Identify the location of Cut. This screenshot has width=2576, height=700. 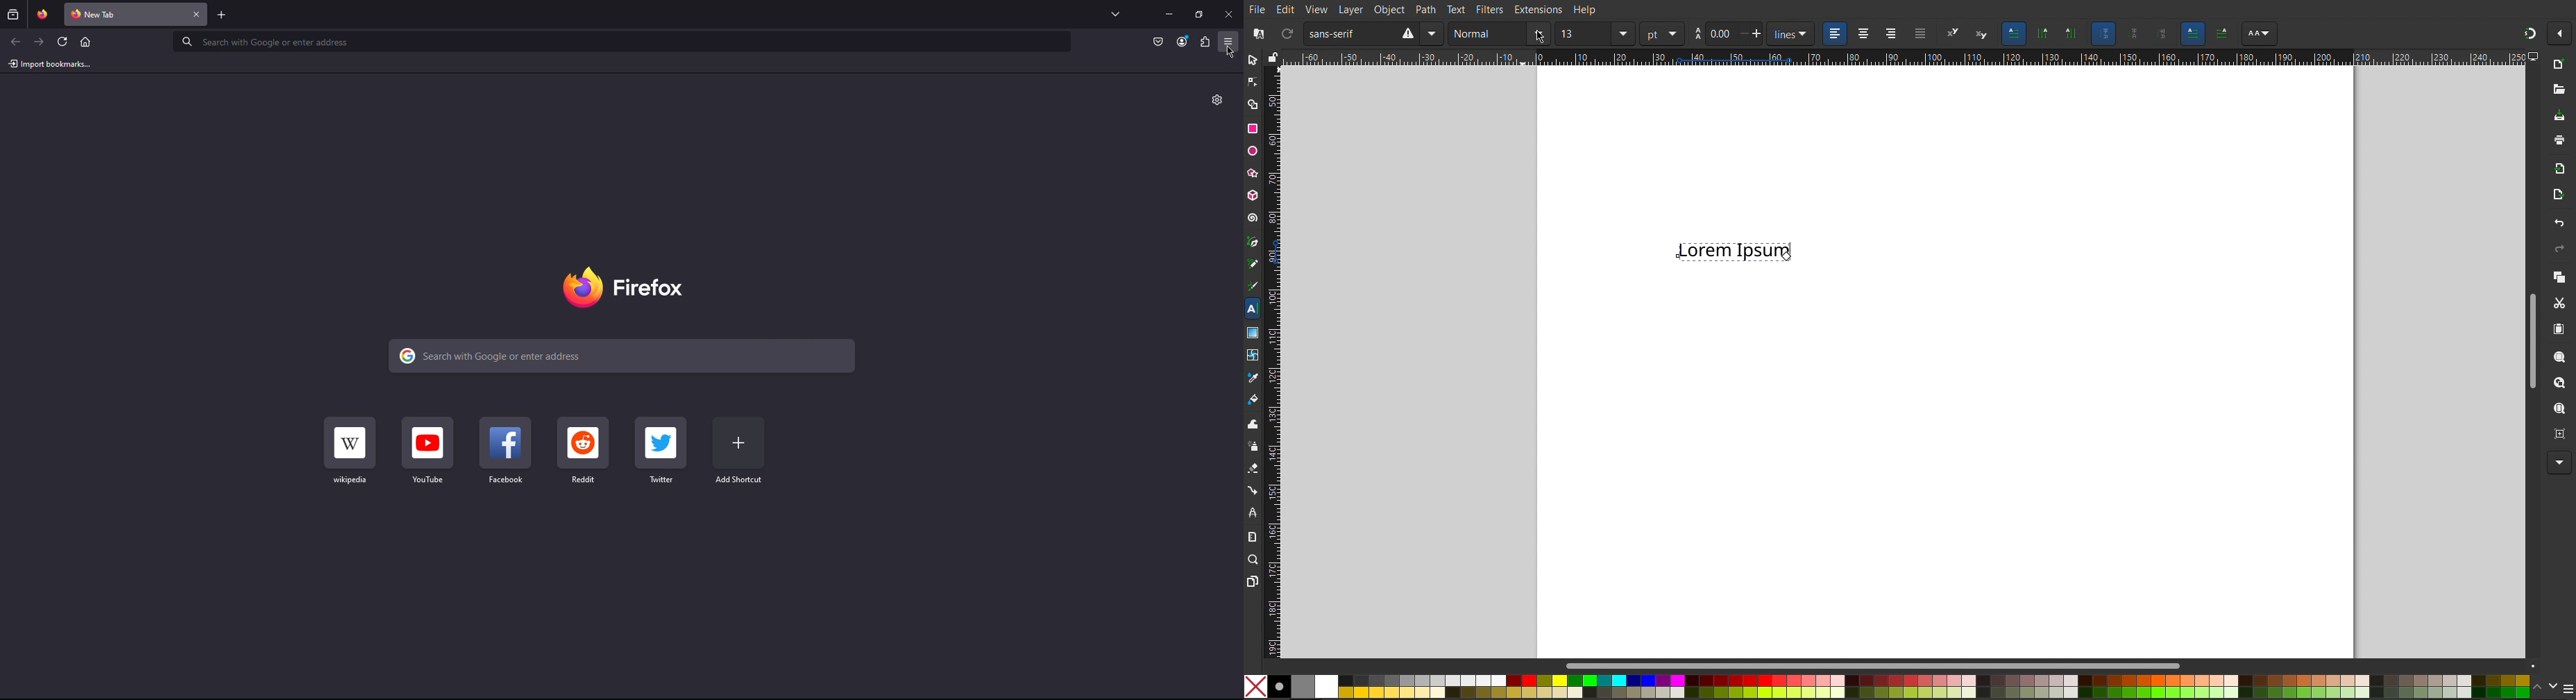
(2559, 303).